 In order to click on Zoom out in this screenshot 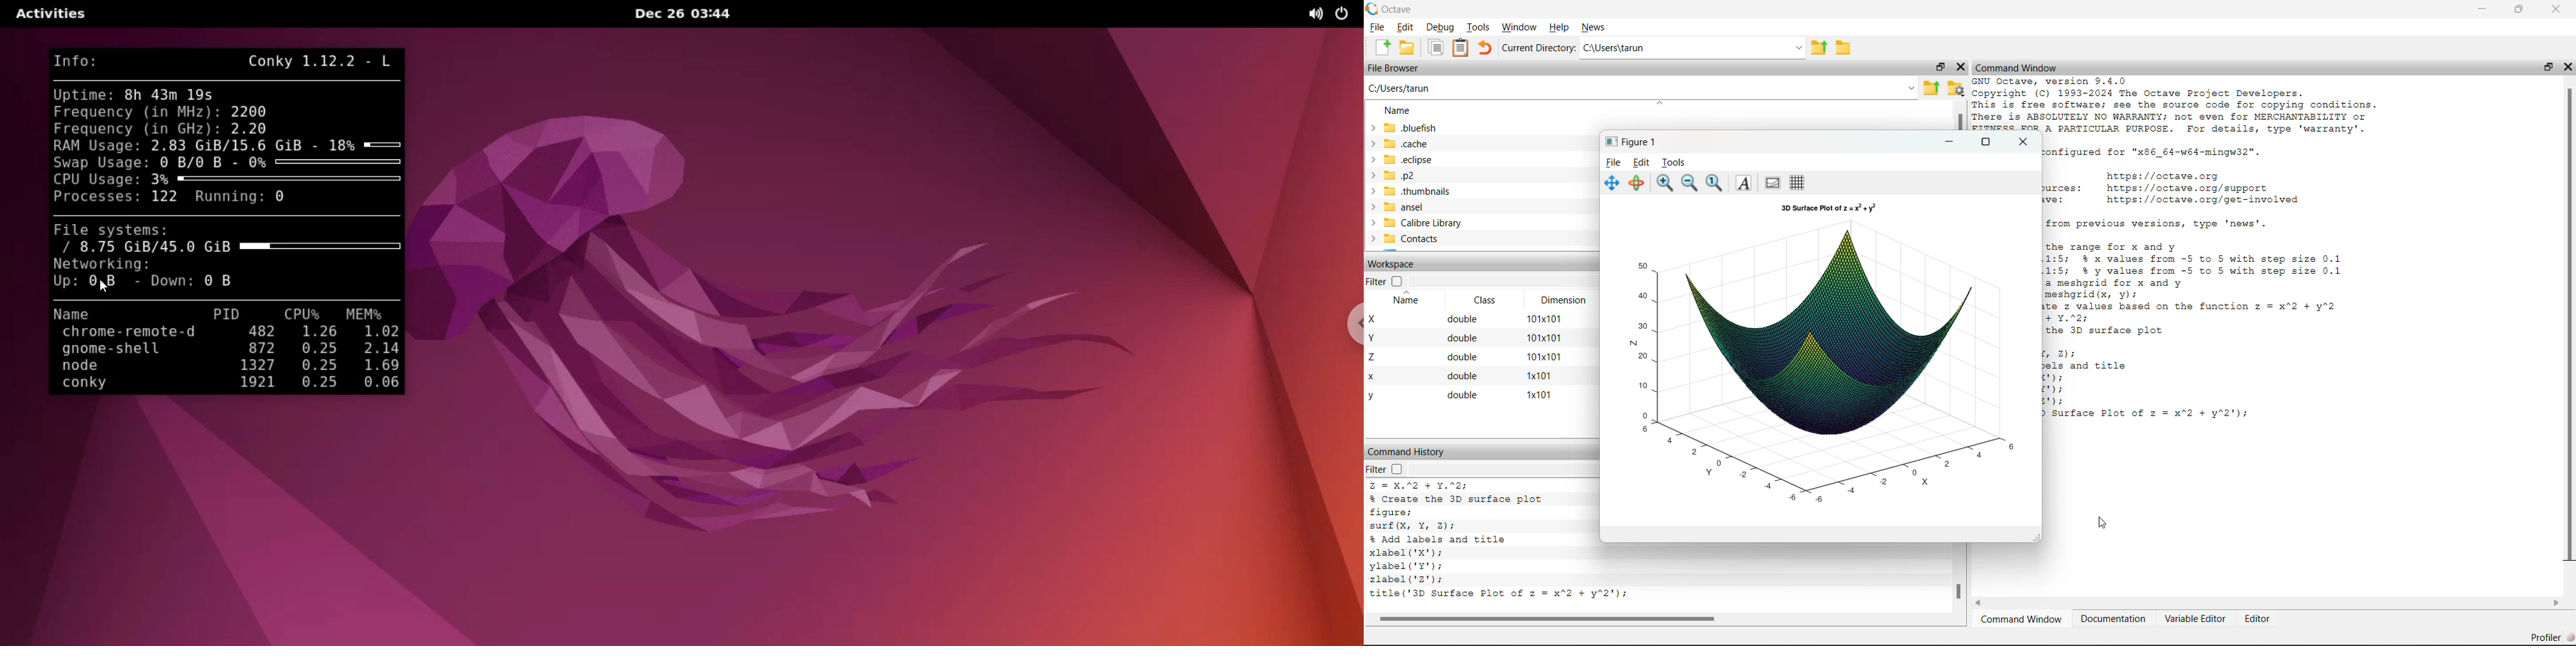, I will do `click(1688, 183)`.